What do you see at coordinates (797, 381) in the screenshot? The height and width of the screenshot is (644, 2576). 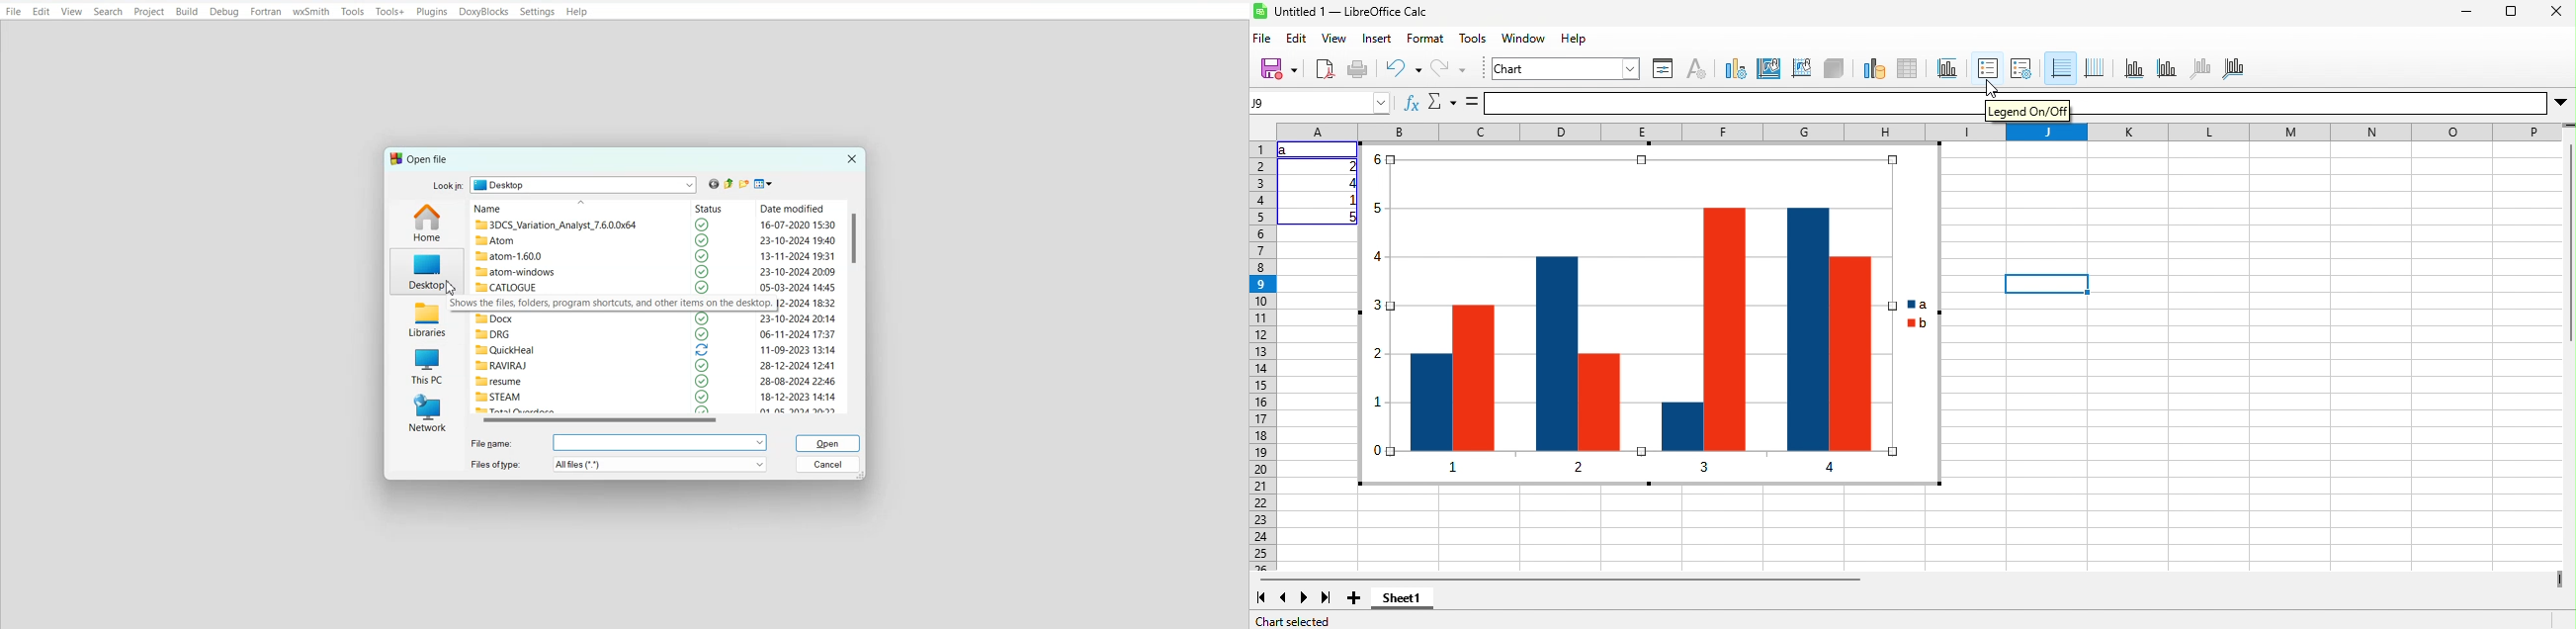 I see `28-08-2024 22:46` at bounding box center [797, 381].